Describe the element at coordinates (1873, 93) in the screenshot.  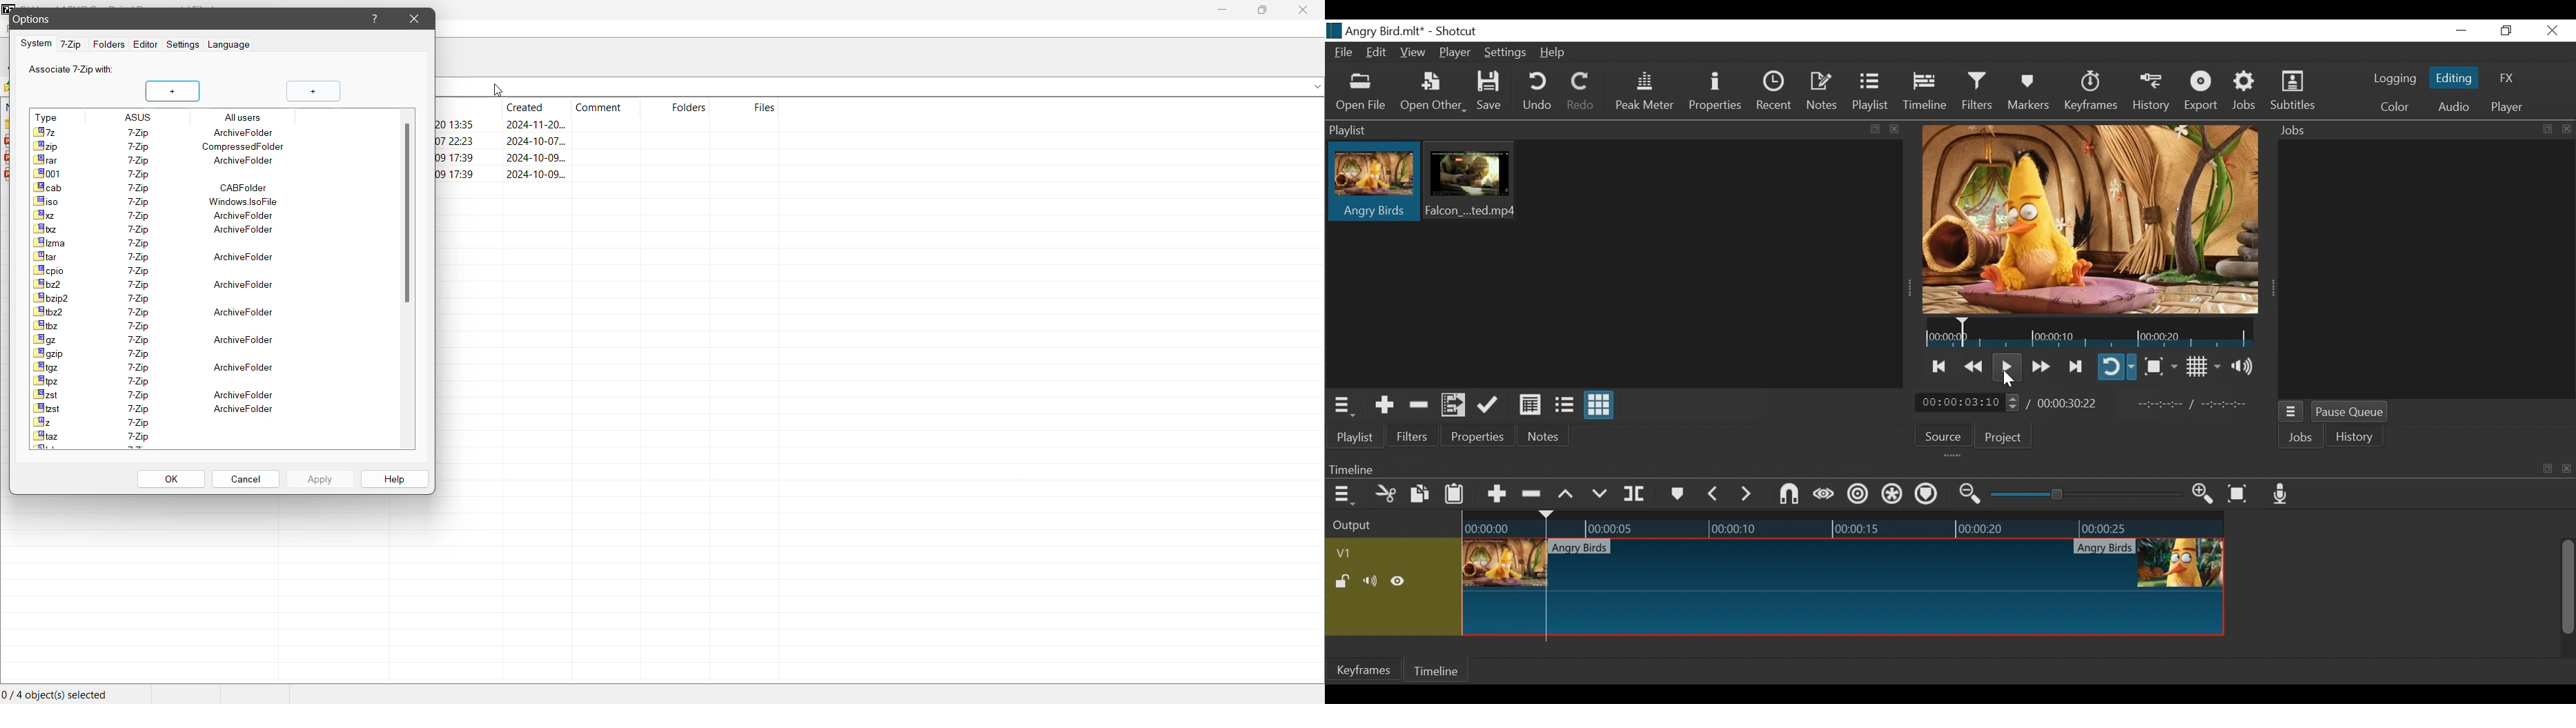
I see `Playlist` at that location.